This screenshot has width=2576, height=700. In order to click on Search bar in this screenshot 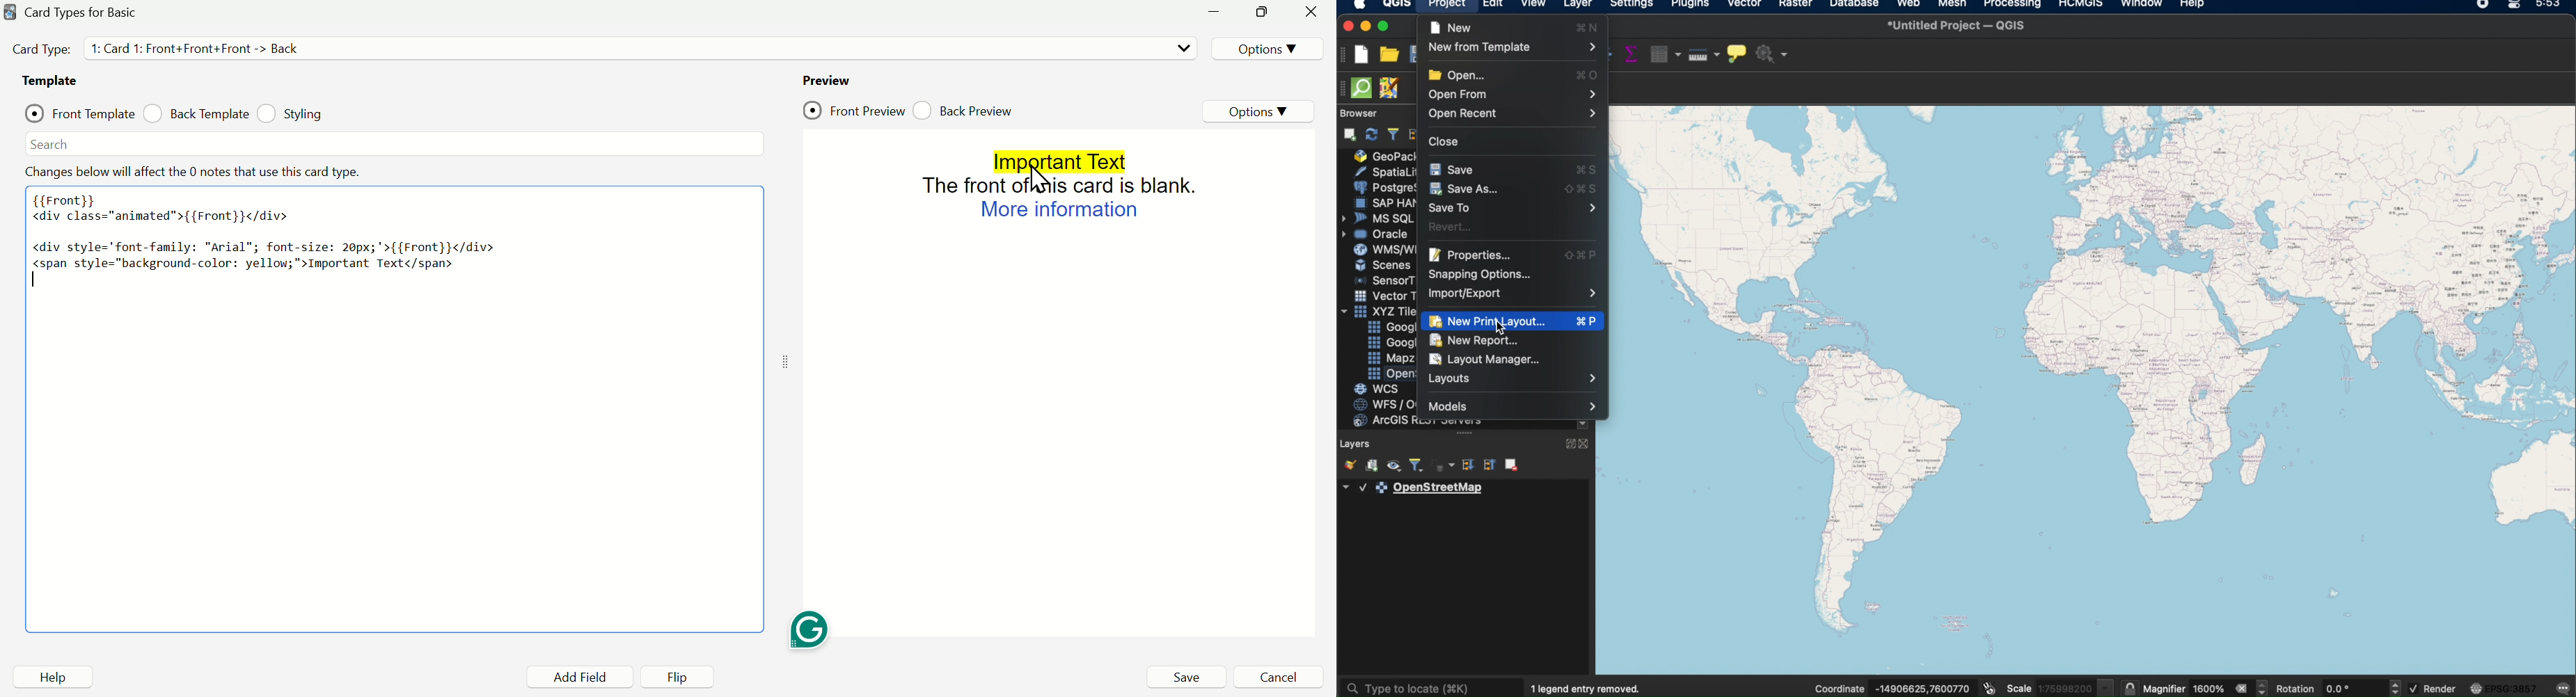, I will do `click(391, 143)`.